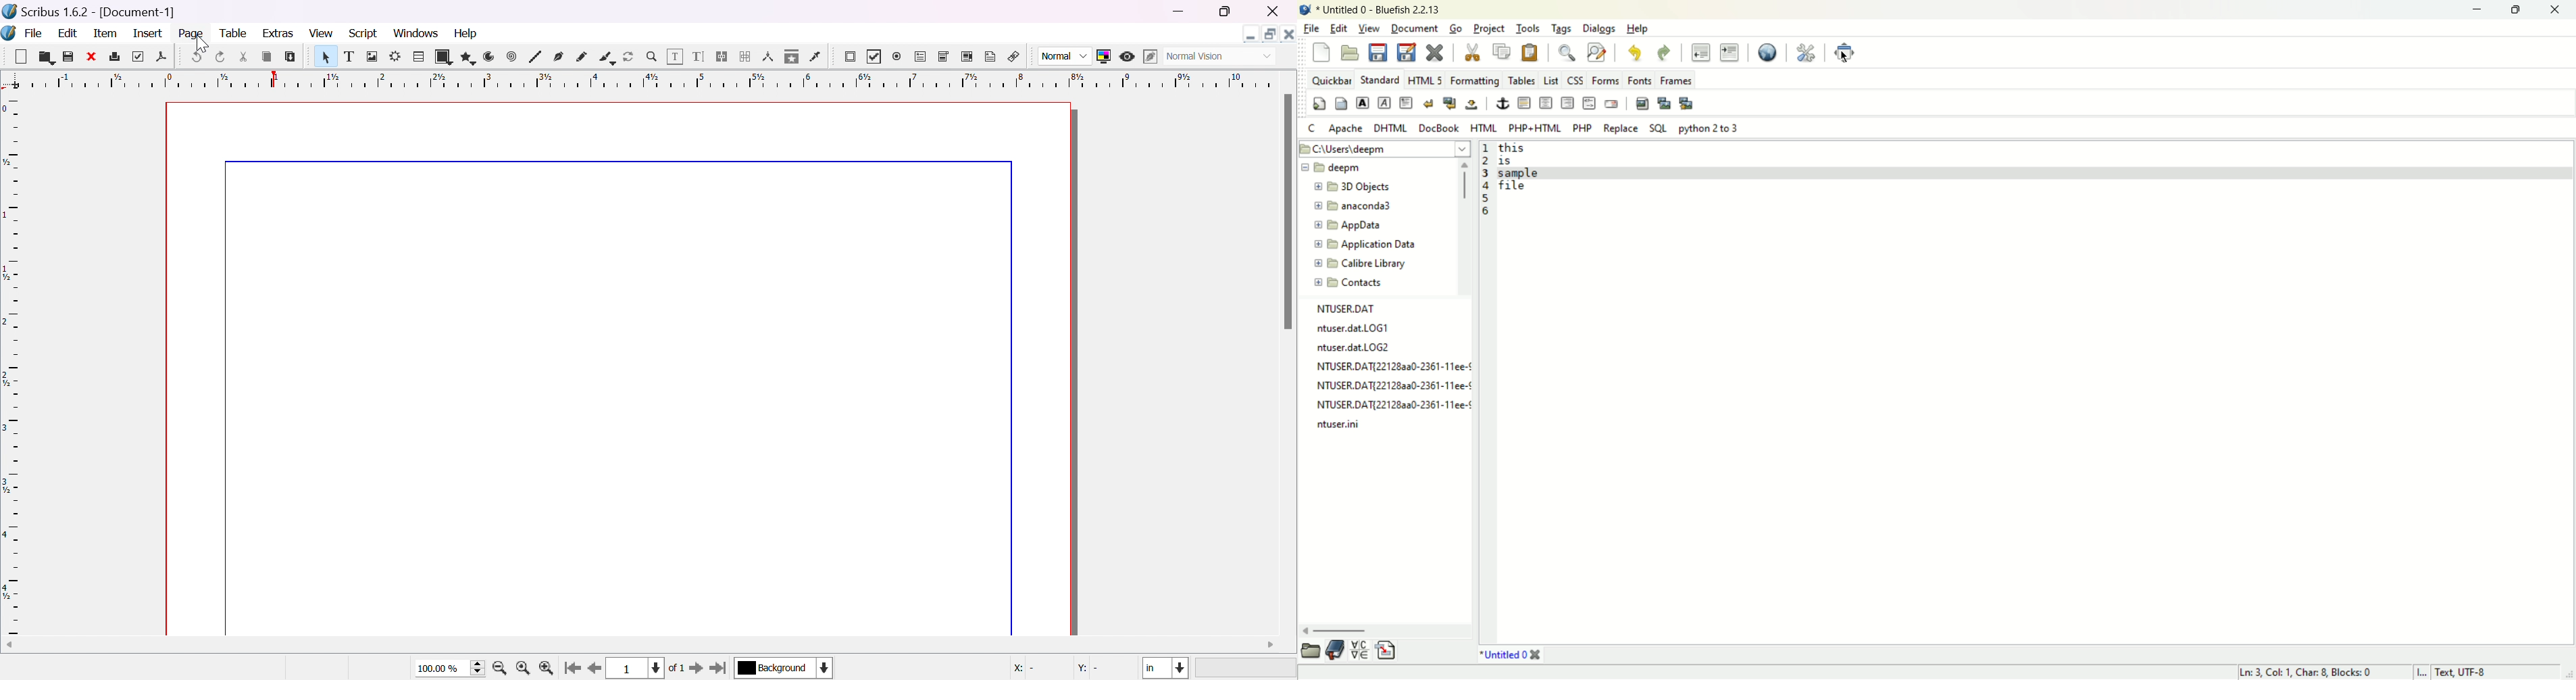 Image resolution: width=2576 pixels, height=700 pixels. Describe the element at coordinates (1277, 9) in the screenshot. I see `close` at that location.